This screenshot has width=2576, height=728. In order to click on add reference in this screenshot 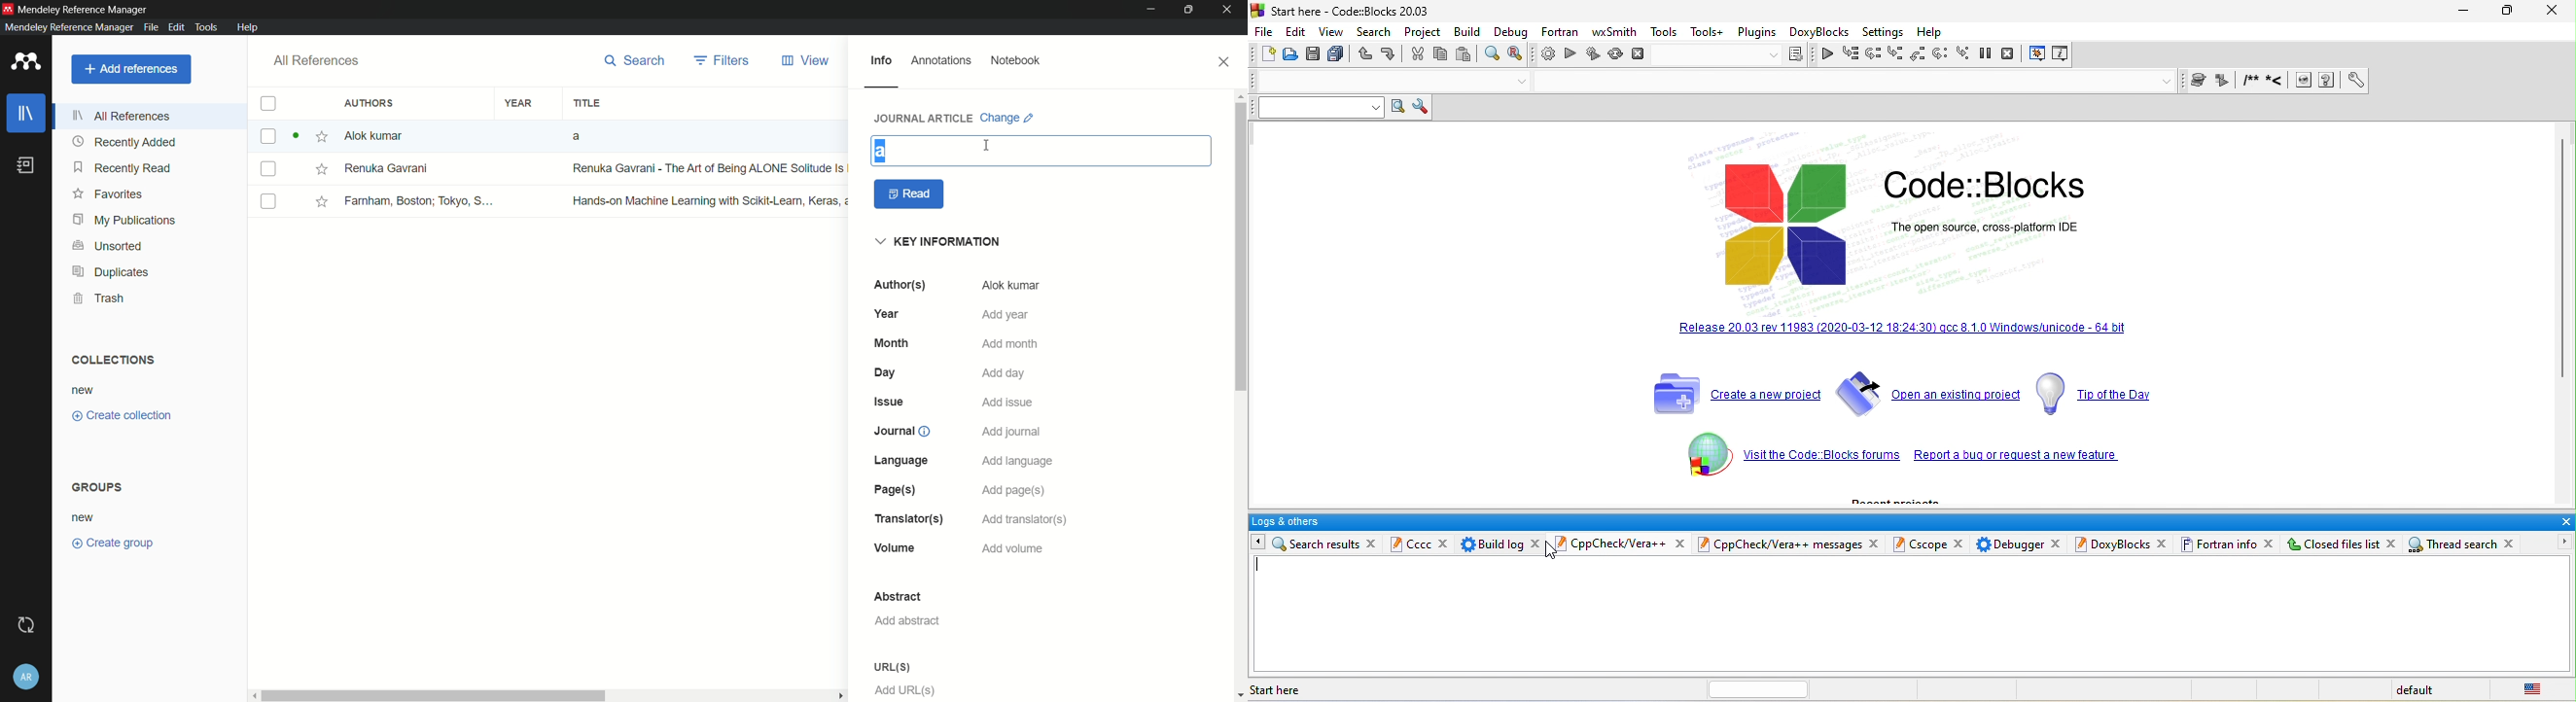, I will do `click(131, 69)`.